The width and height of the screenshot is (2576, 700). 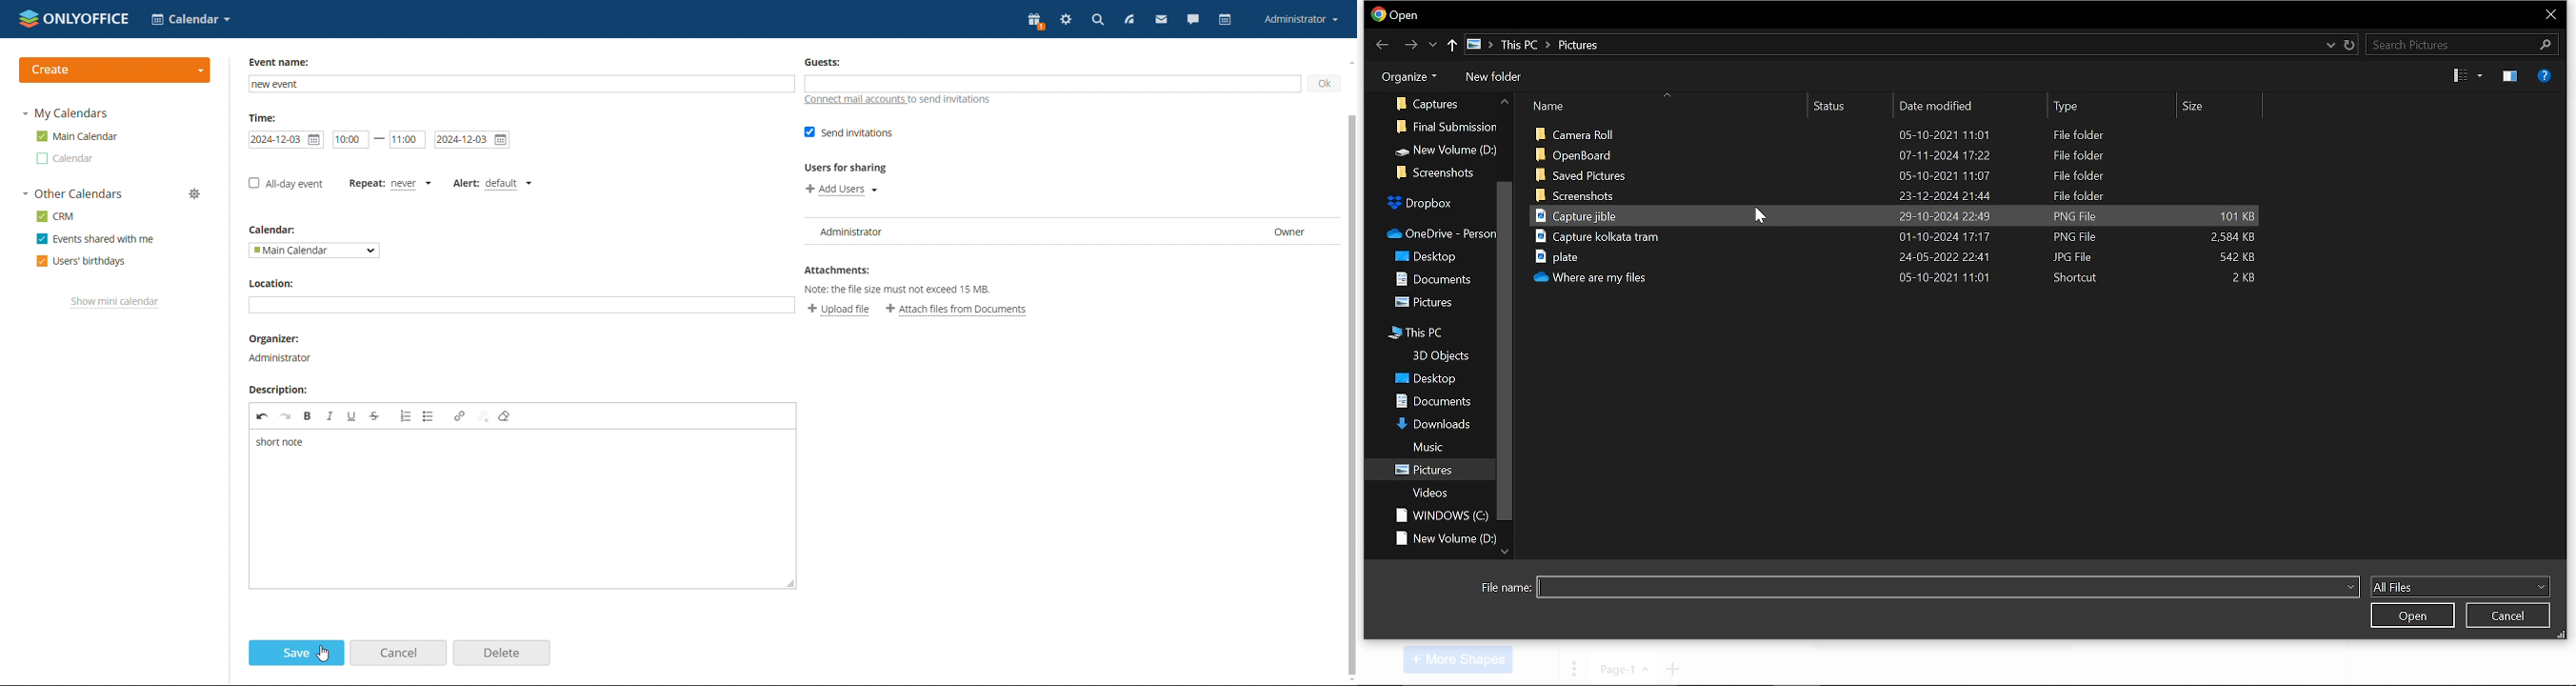 I want to click on help, so click(x=2546, y=75).